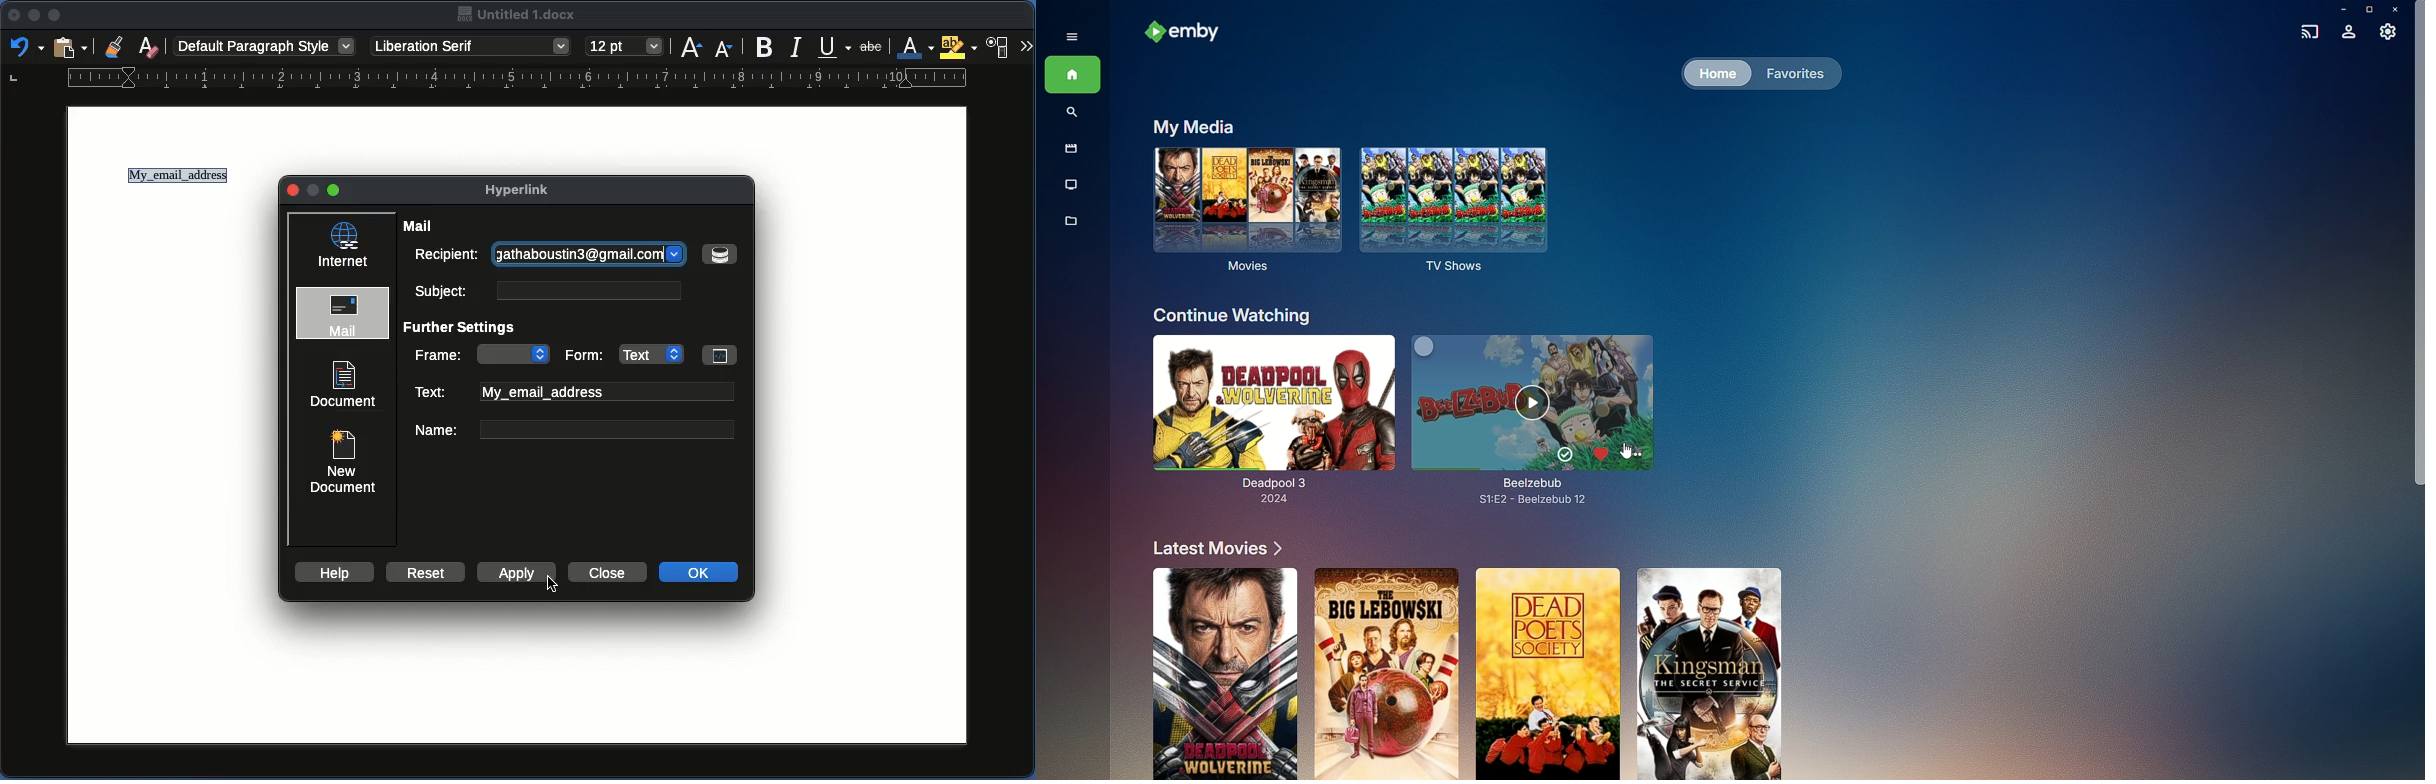 Image resolution: width=2436 pixels, height=784 pixels. Describe the element at coordinates (344, 245) in the screenshot. I see `Internet` at that location.